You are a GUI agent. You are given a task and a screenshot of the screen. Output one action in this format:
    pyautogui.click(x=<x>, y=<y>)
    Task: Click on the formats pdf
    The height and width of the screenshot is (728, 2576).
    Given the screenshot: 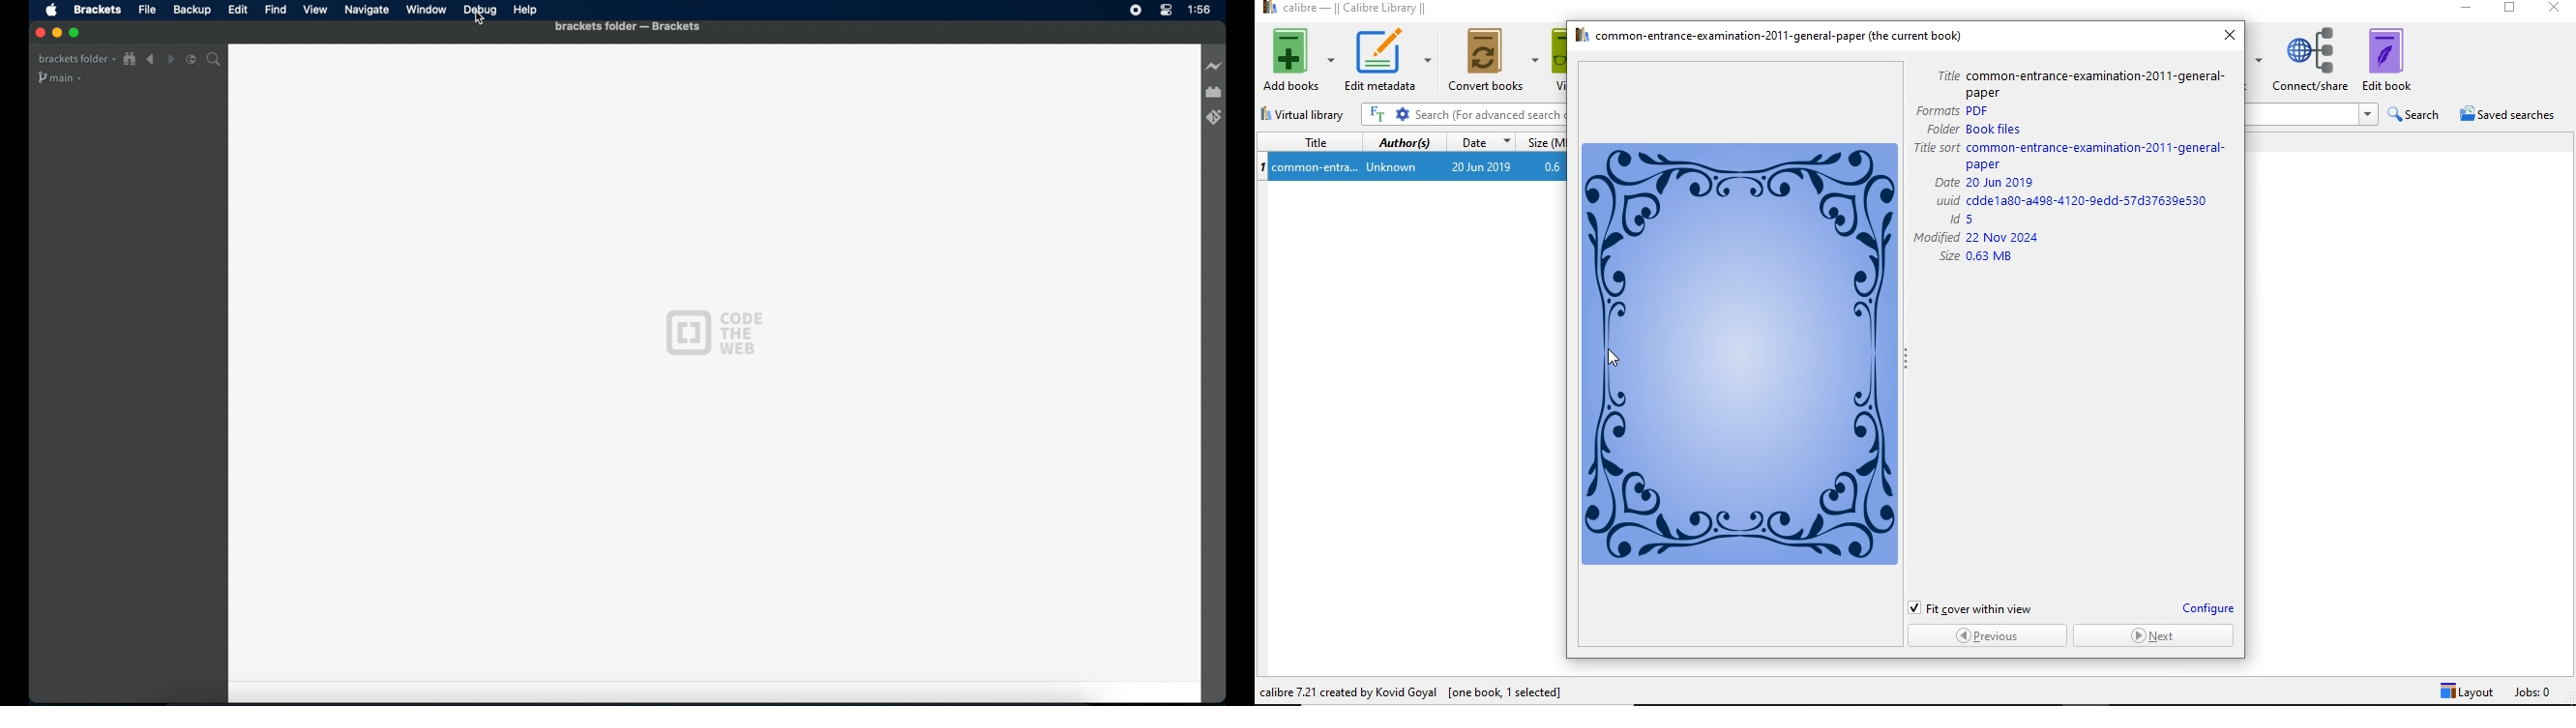 What is the action you would take?
    pyautogui.click(x=1951, y=111)
    